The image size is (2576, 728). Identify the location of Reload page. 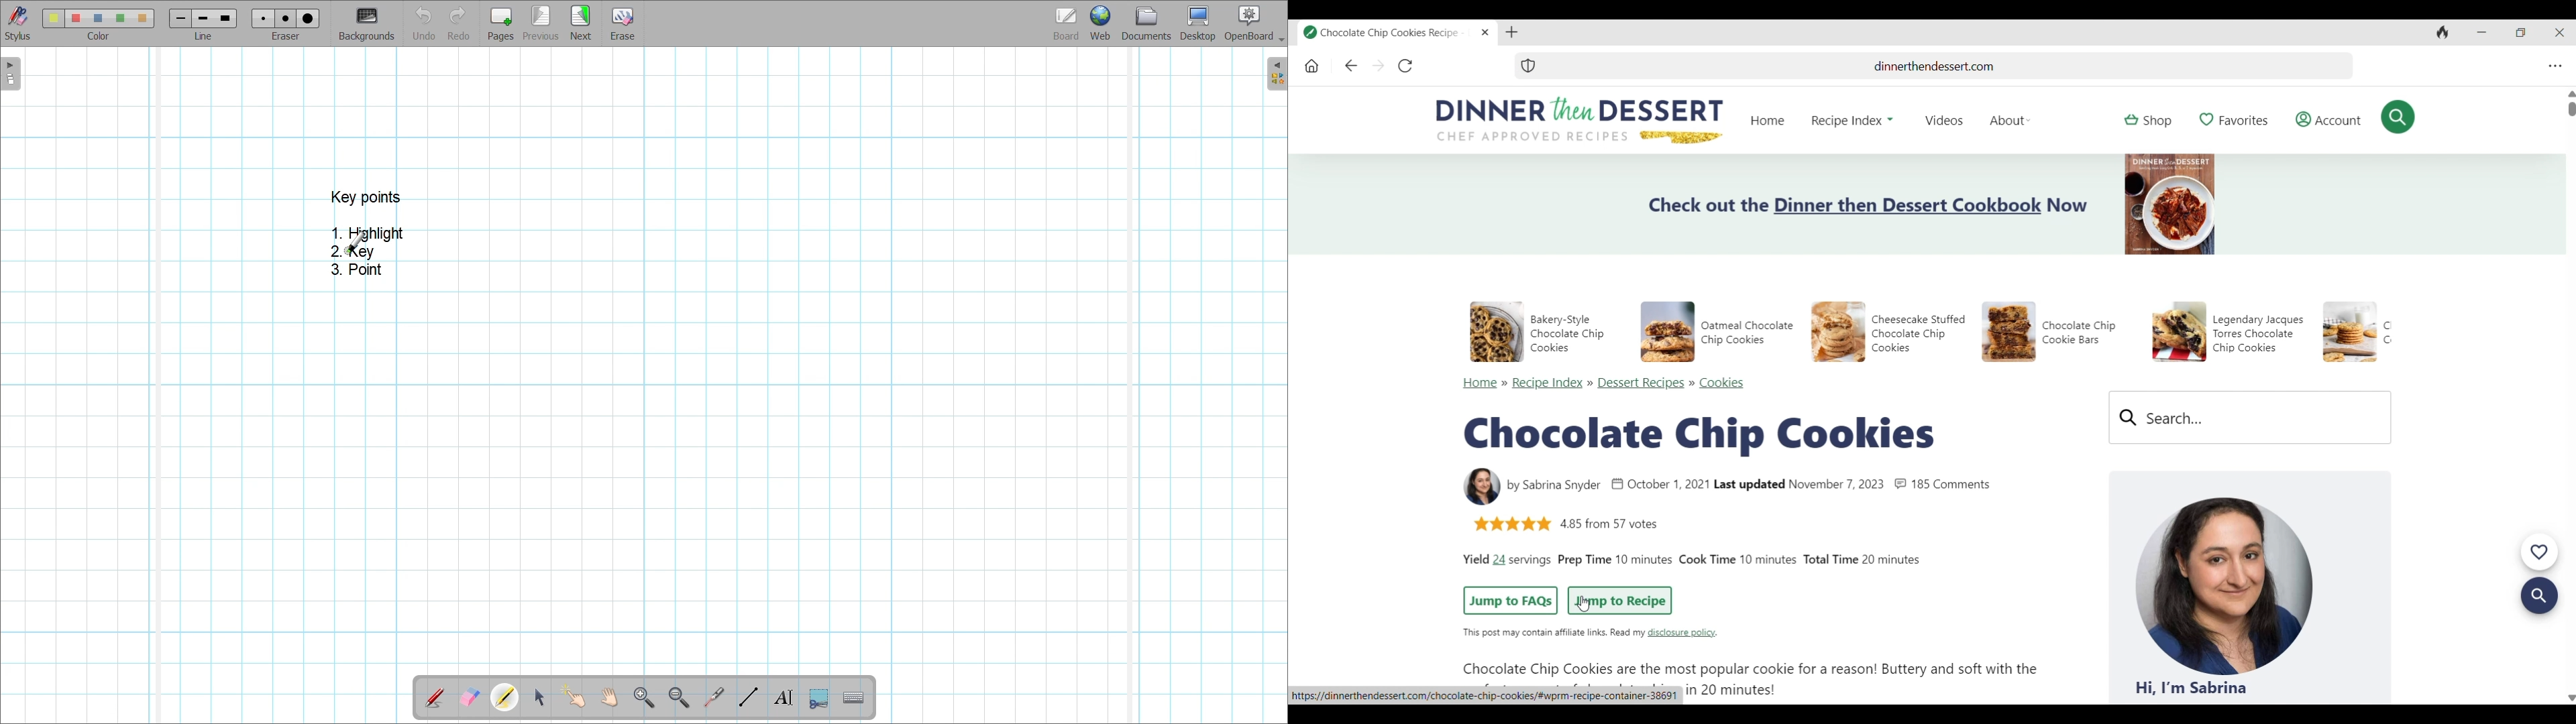
(1404, 66).